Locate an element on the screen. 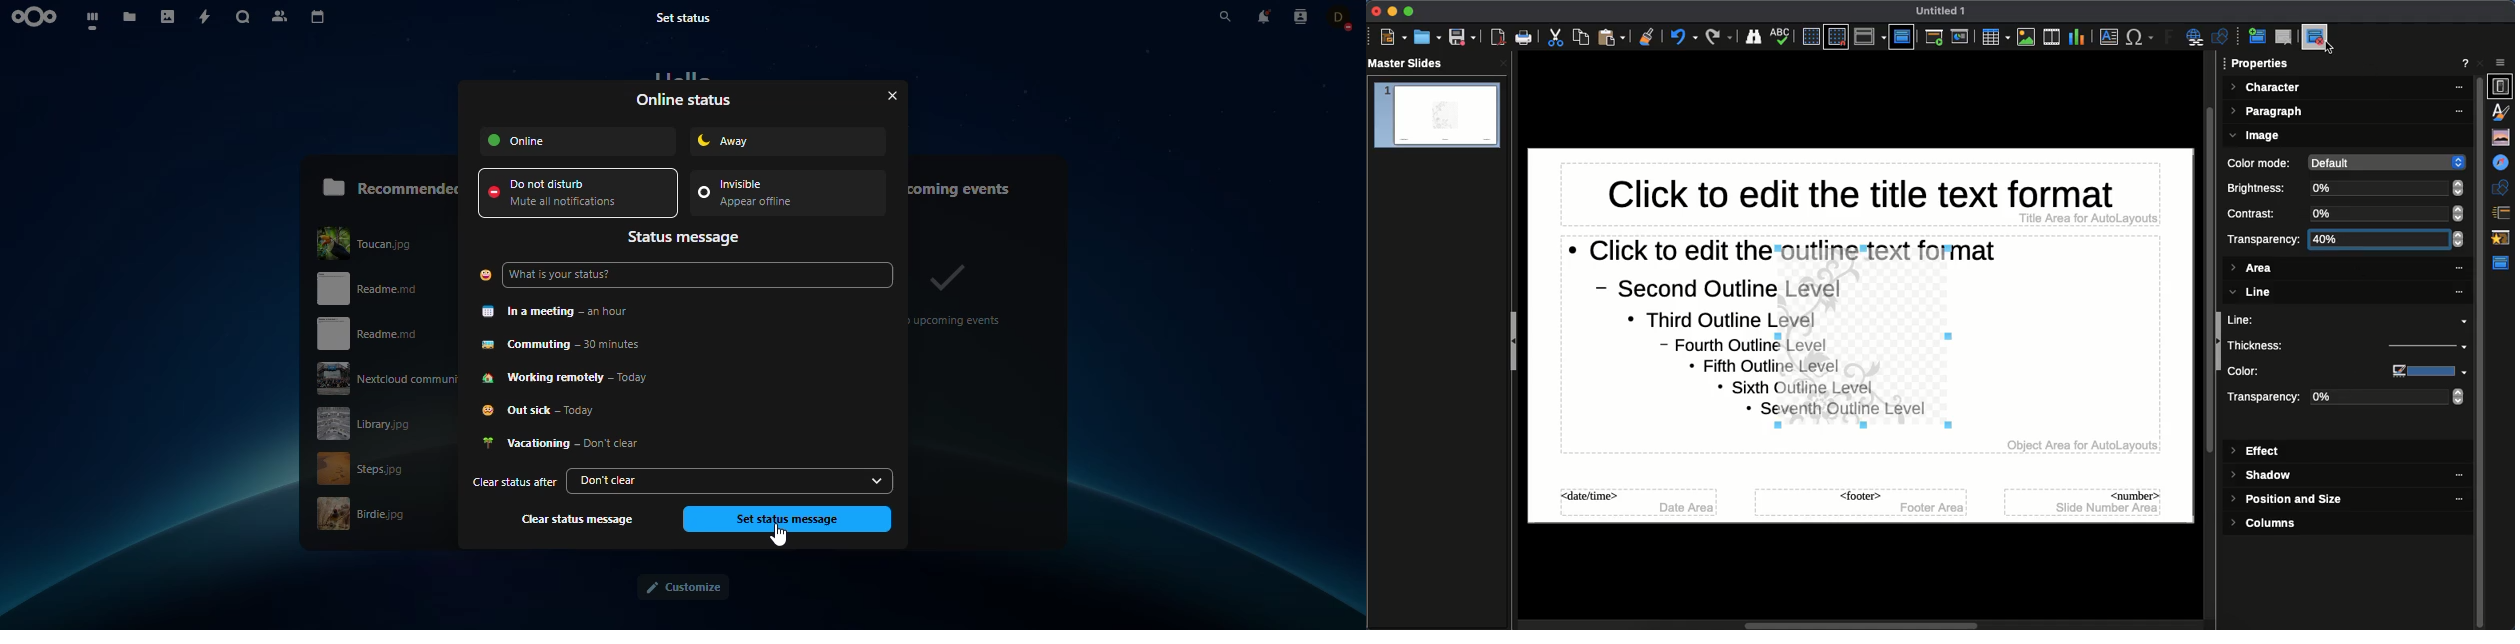 The width and height of the screenshot is (2520, 644). clear status message is located at coordinates (580, 519).